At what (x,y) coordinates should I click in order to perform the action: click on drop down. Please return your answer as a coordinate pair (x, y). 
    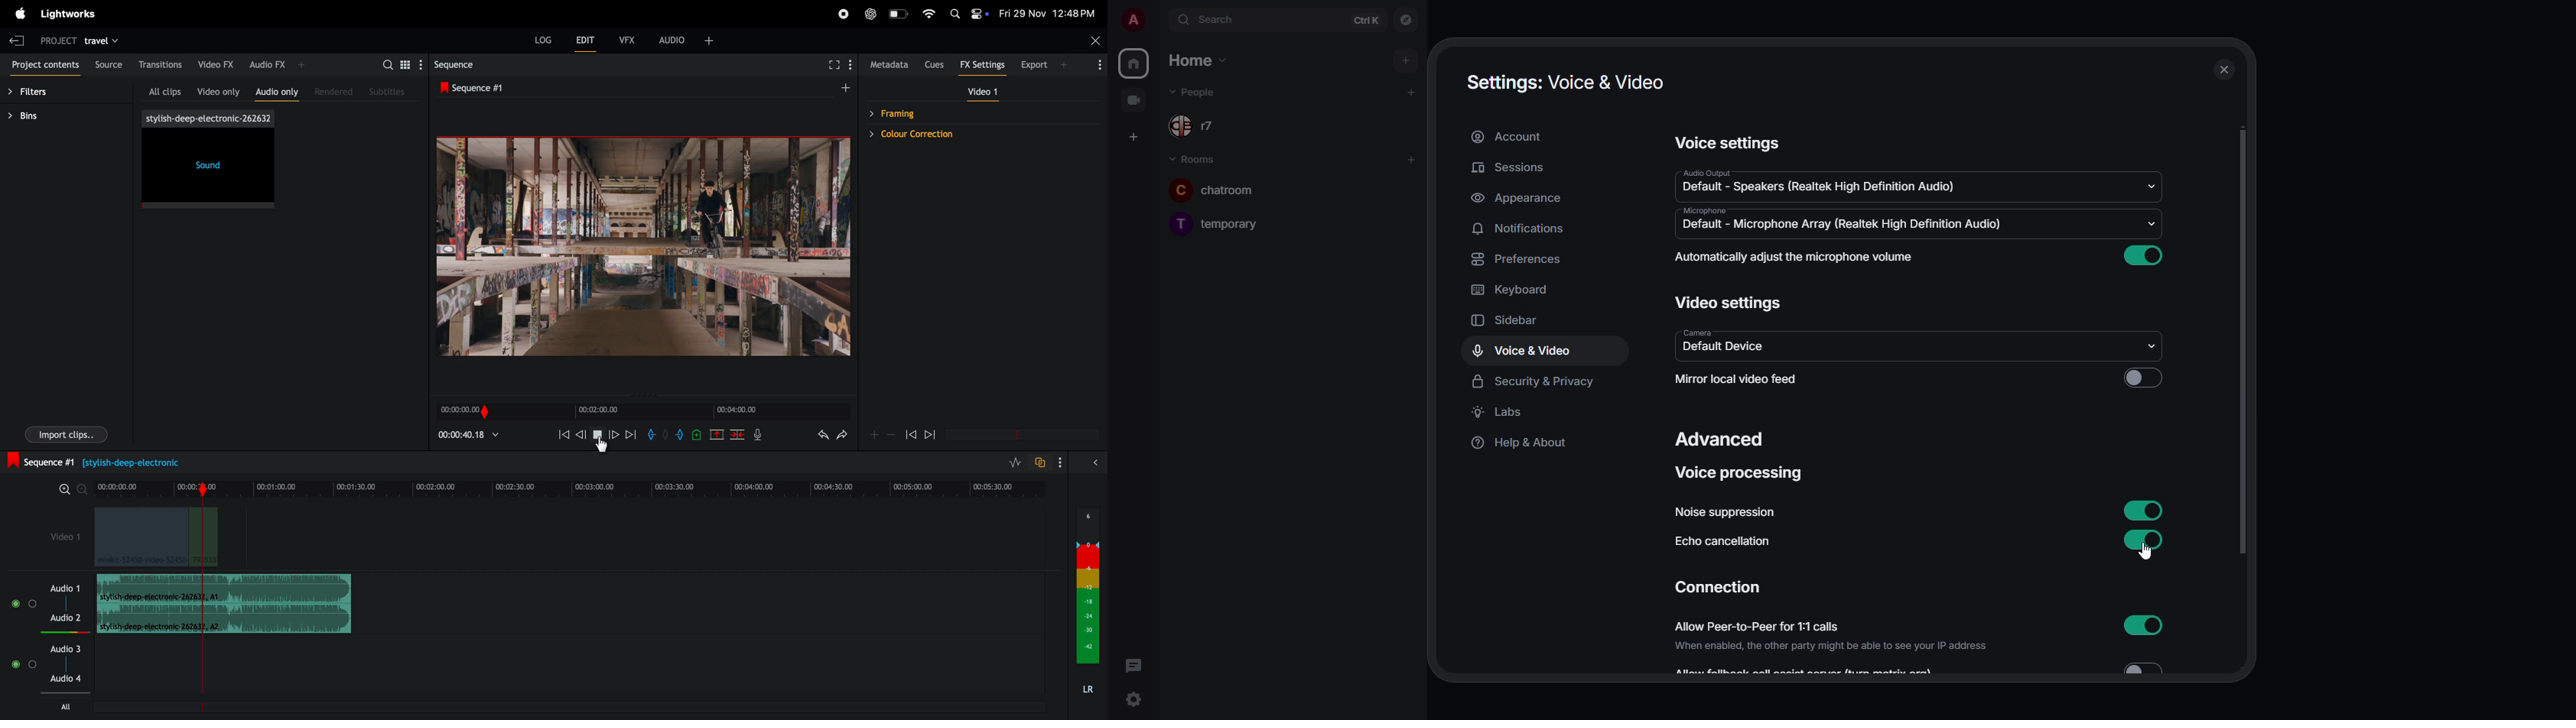
    Looking at the image, I should click on (2152, 222).